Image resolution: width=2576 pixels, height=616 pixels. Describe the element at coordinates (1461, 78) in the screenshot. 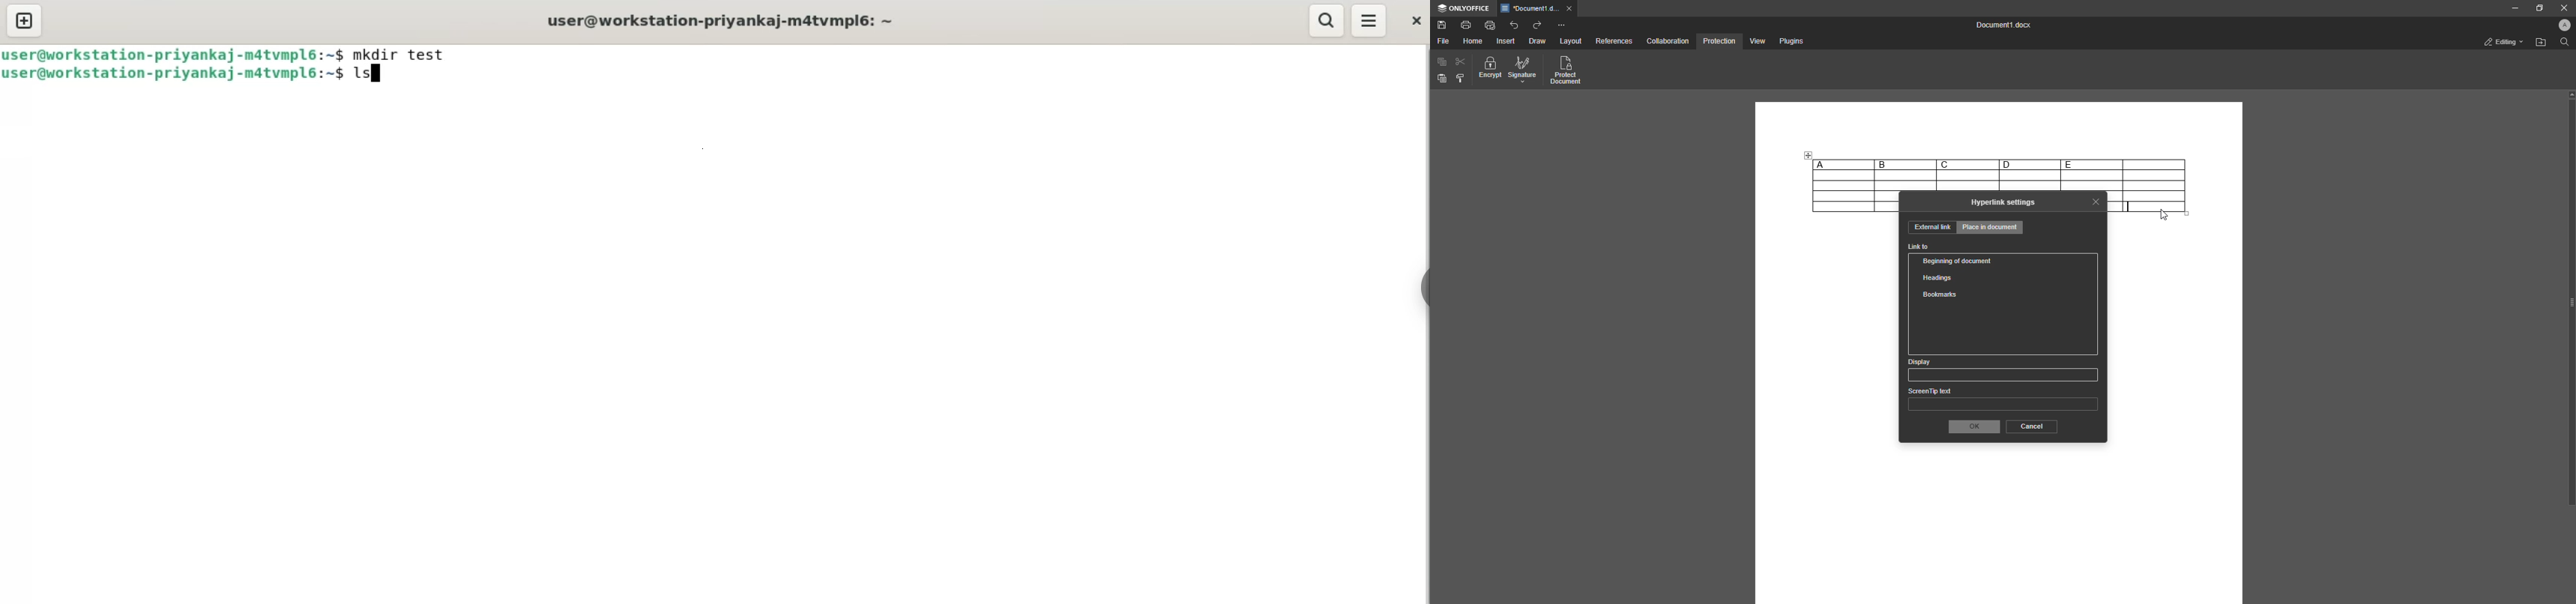

I see `Style` at that location.